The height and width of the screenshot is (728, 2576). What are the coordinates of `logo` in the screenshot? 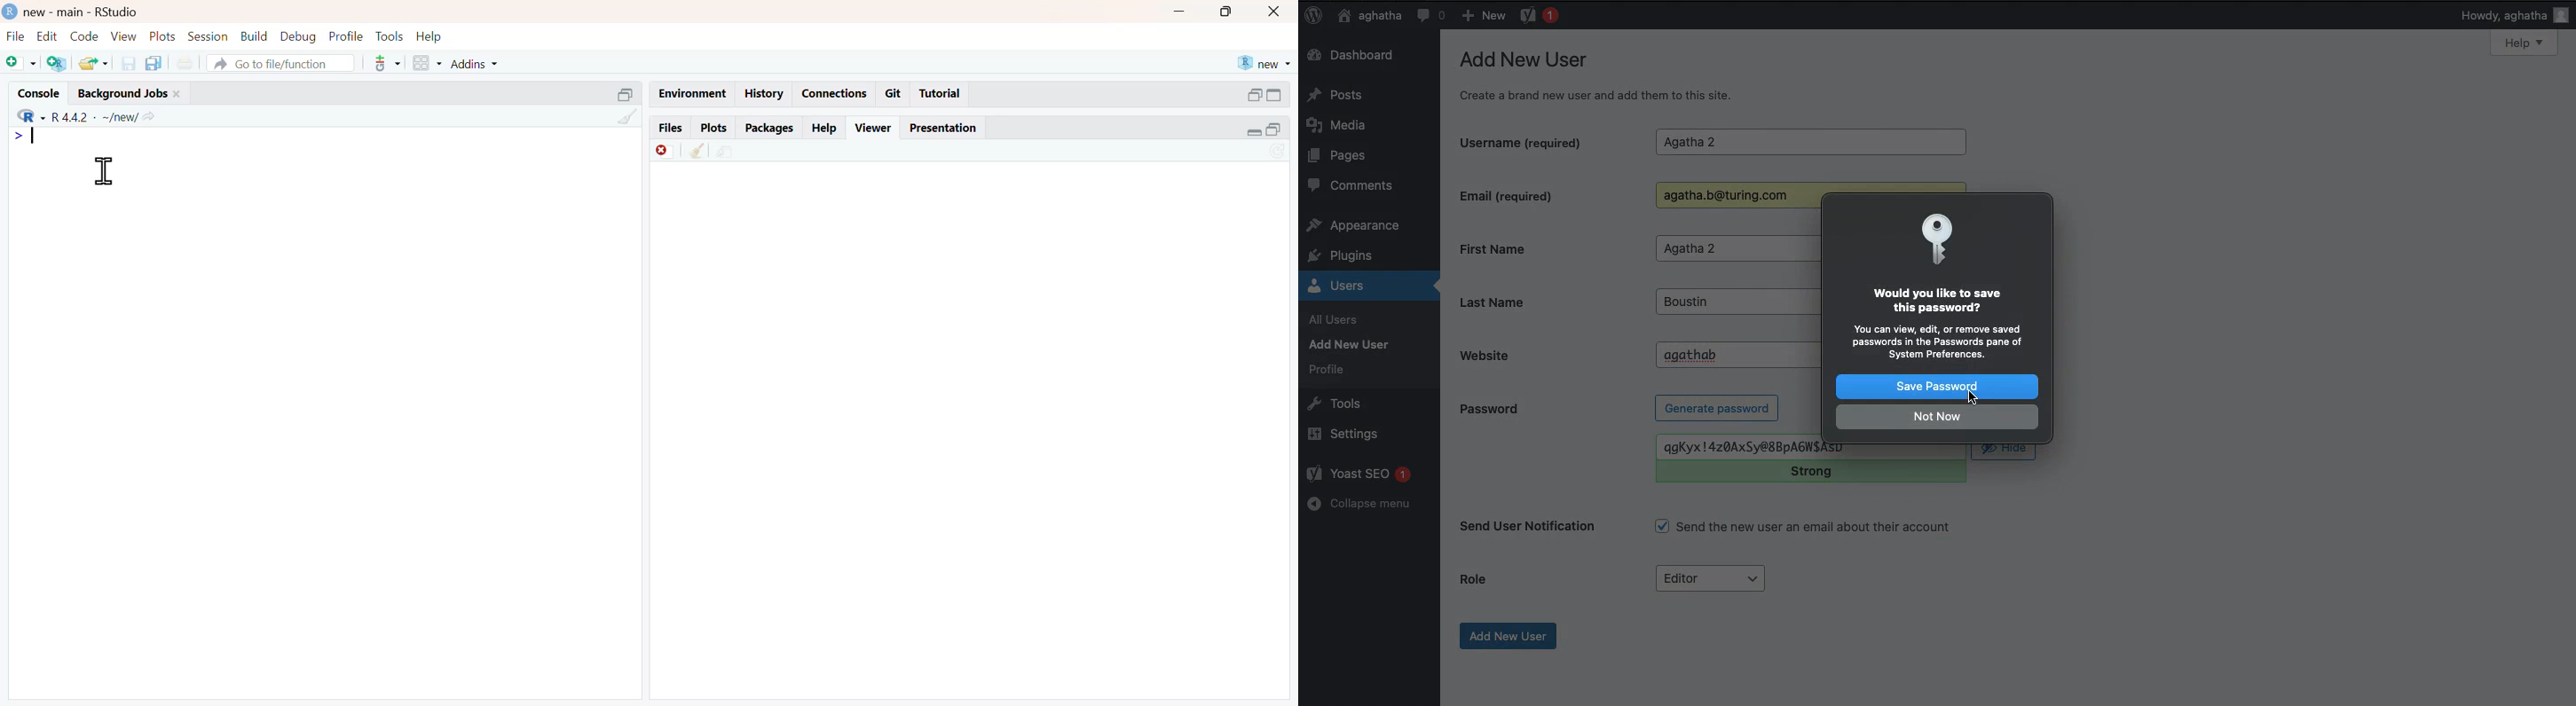 It's located at (9, 11).